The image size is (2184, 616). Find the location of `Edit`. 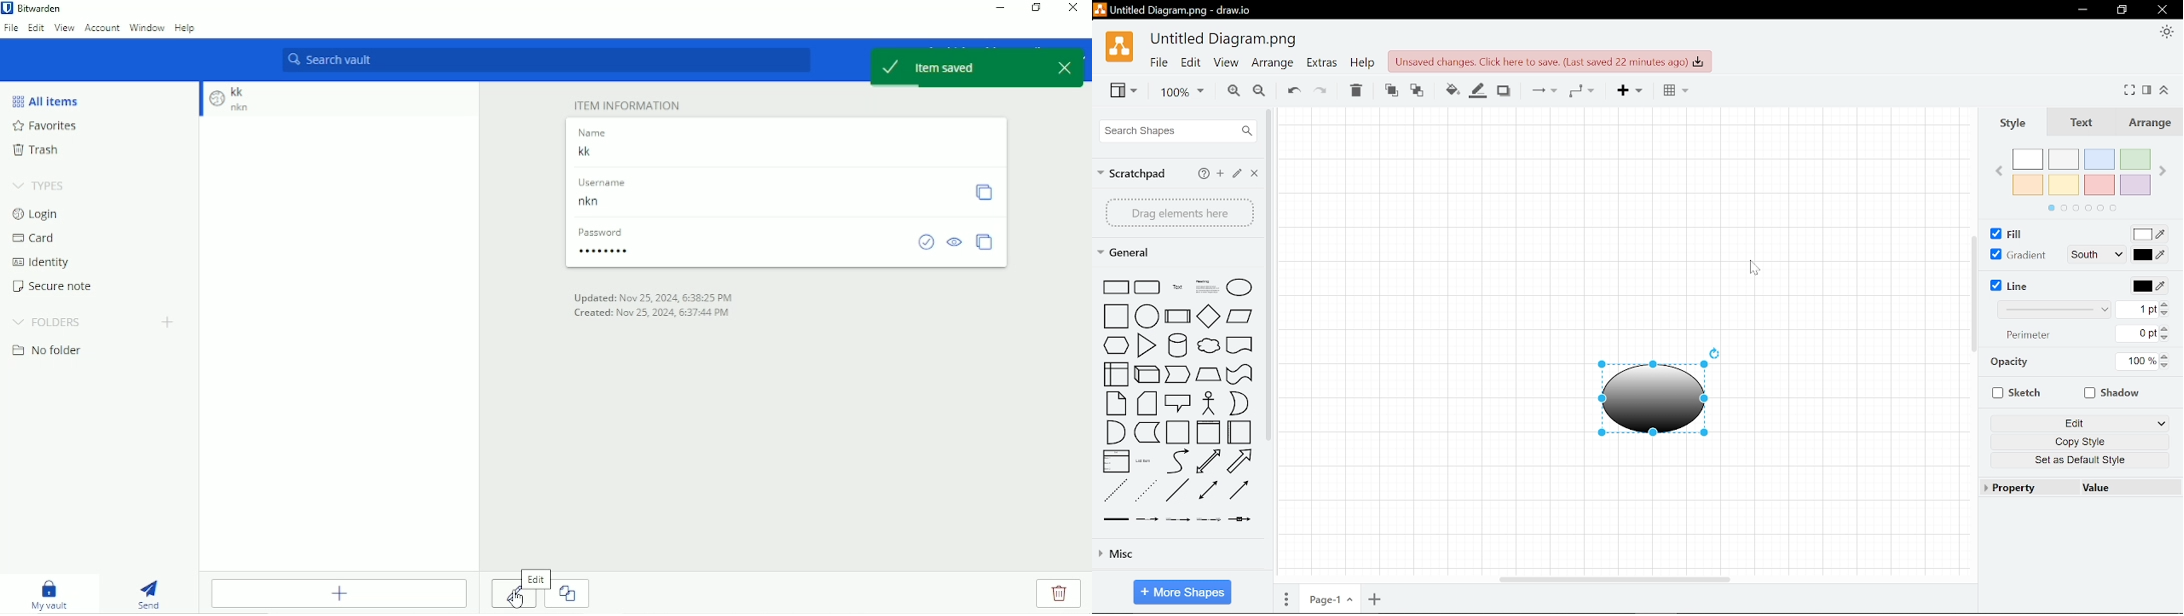

Edit is located at coordinates (2080, 423).